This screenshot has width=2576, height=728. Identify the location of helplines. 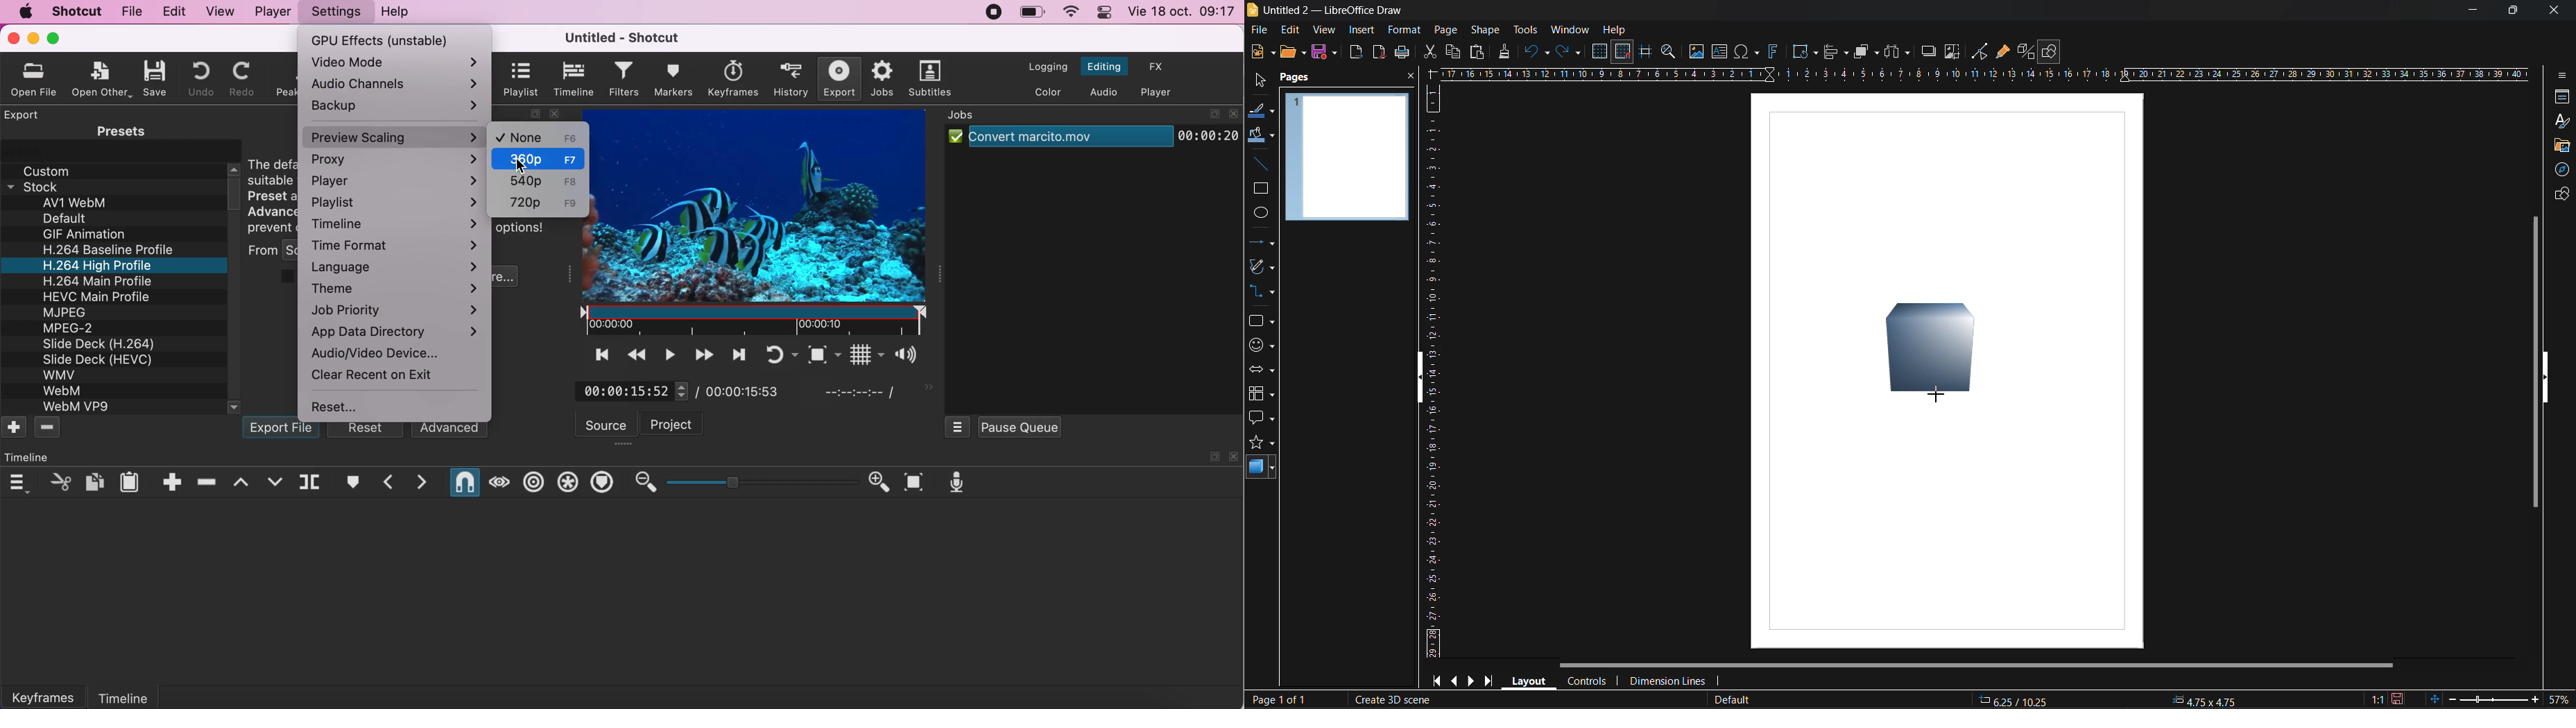
(1646, 53).